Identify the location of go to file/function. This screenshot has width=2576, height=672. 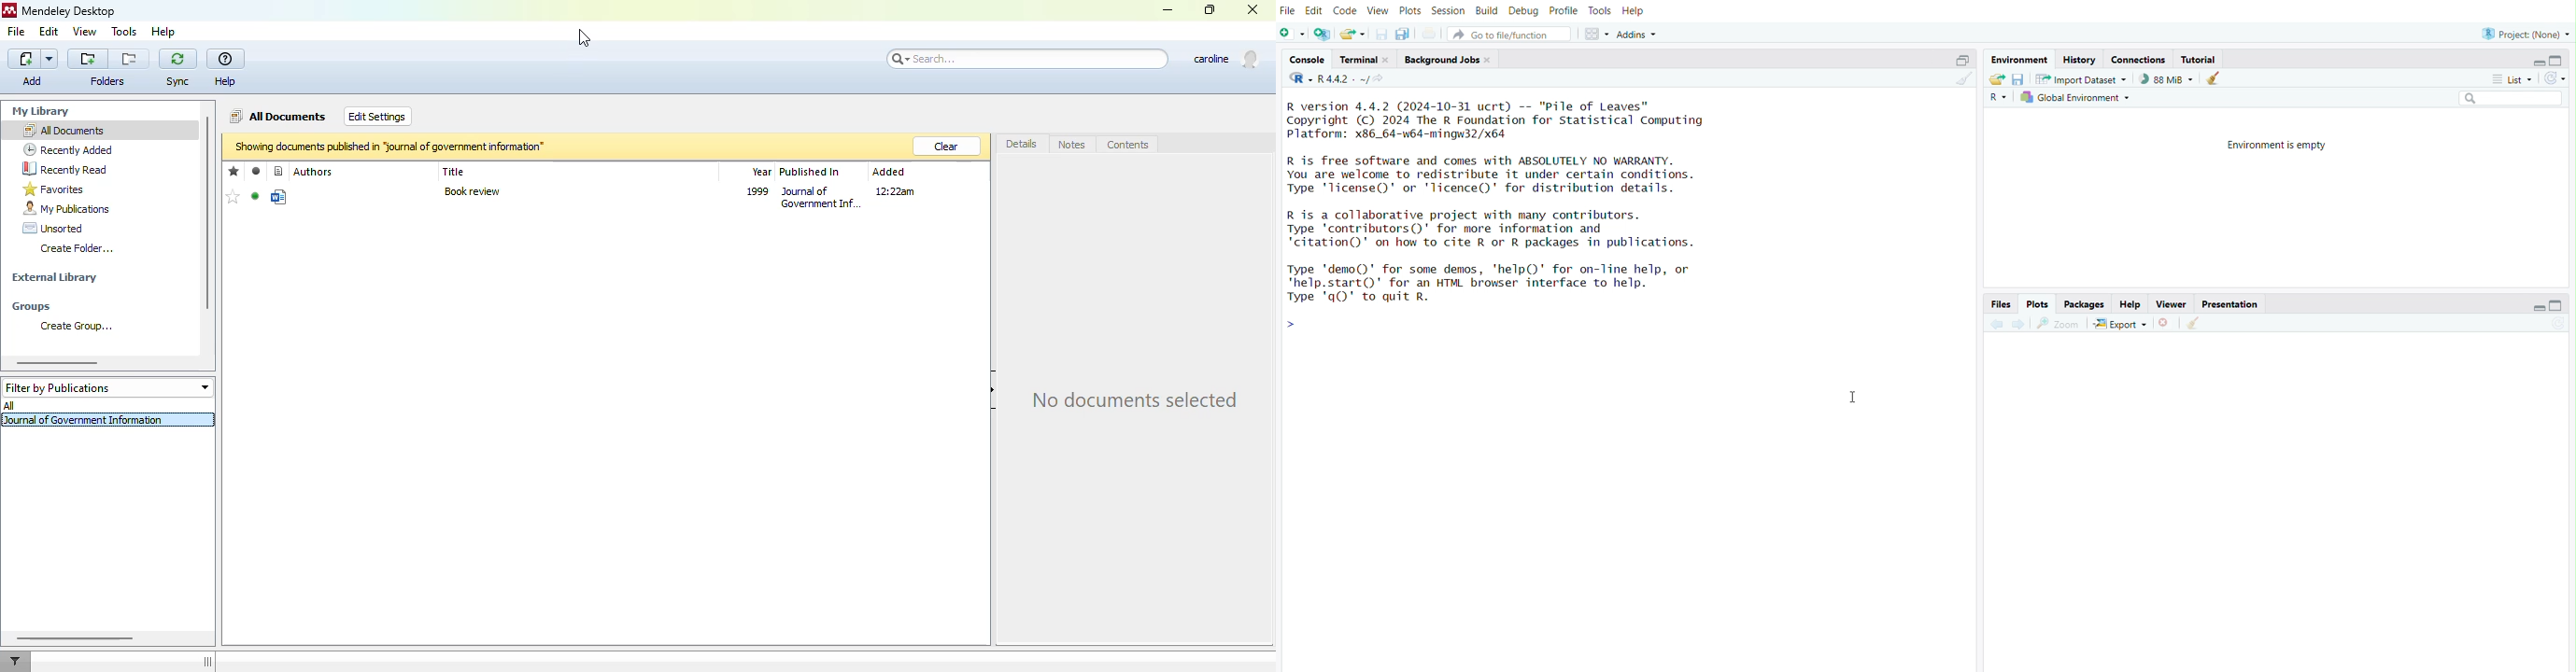
(1510, 32).